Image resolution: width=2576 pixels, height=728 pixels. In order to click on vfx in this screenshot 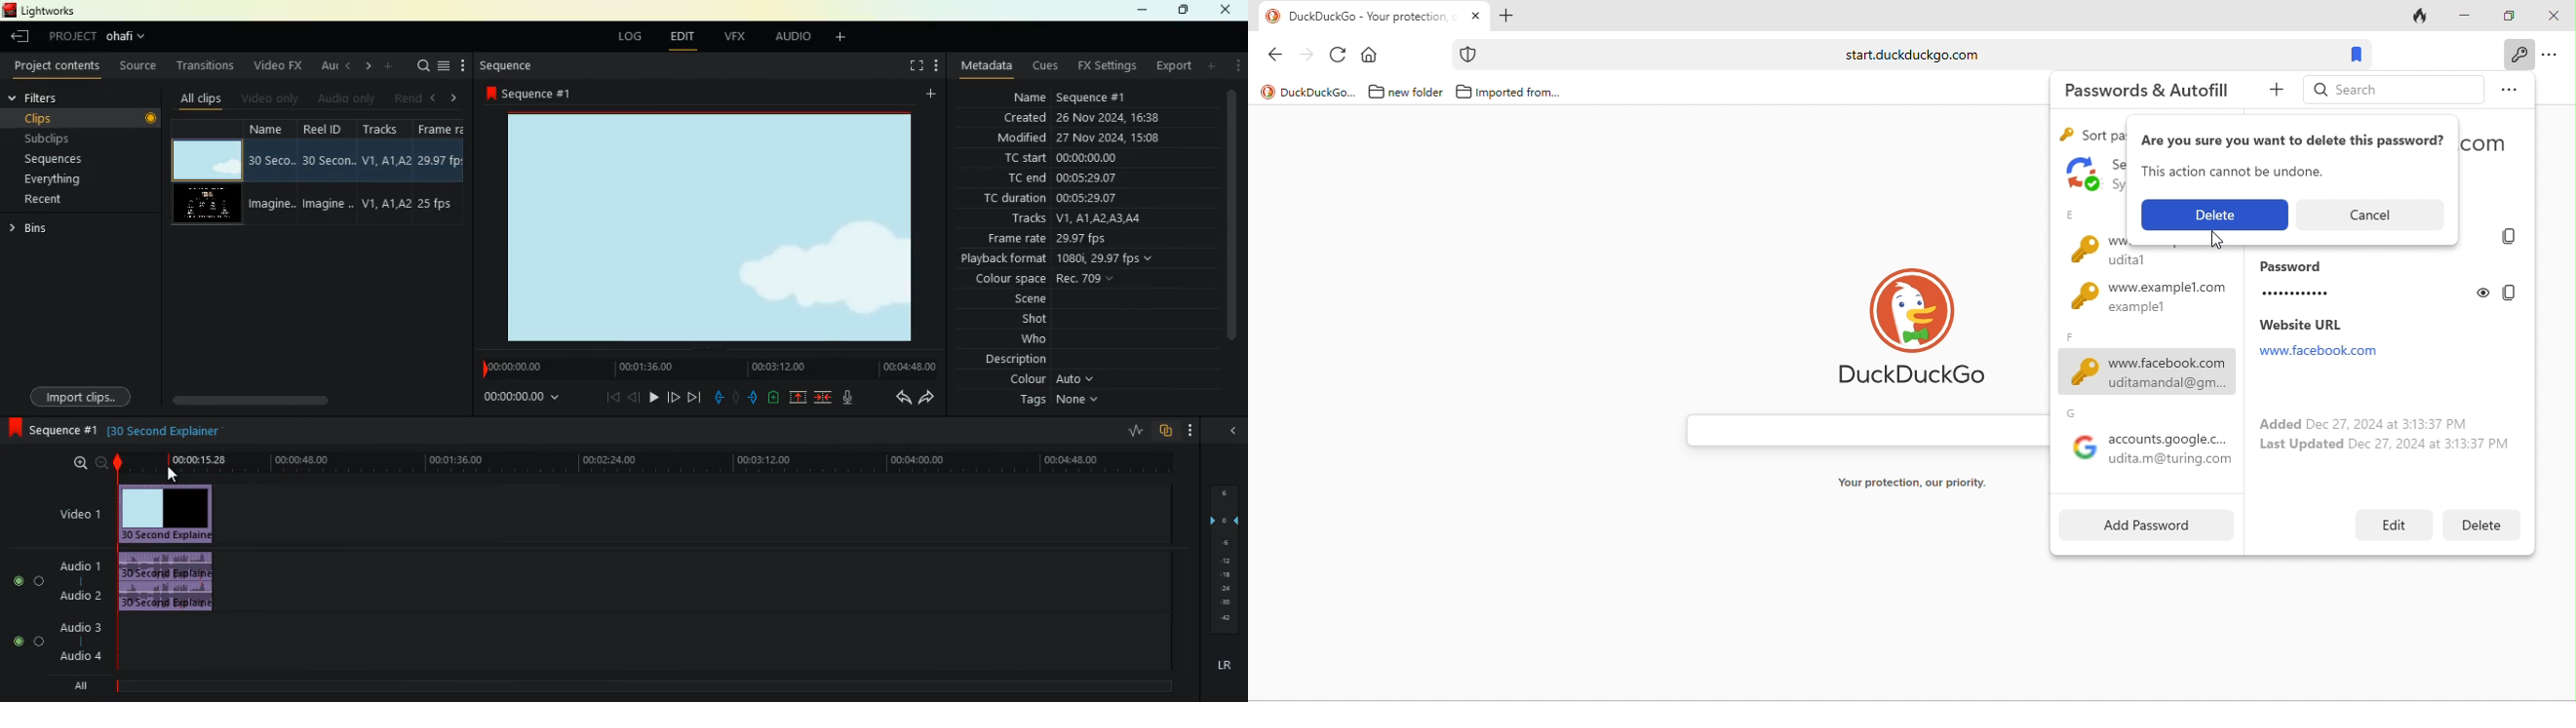, I will do `click(731, 37)`.